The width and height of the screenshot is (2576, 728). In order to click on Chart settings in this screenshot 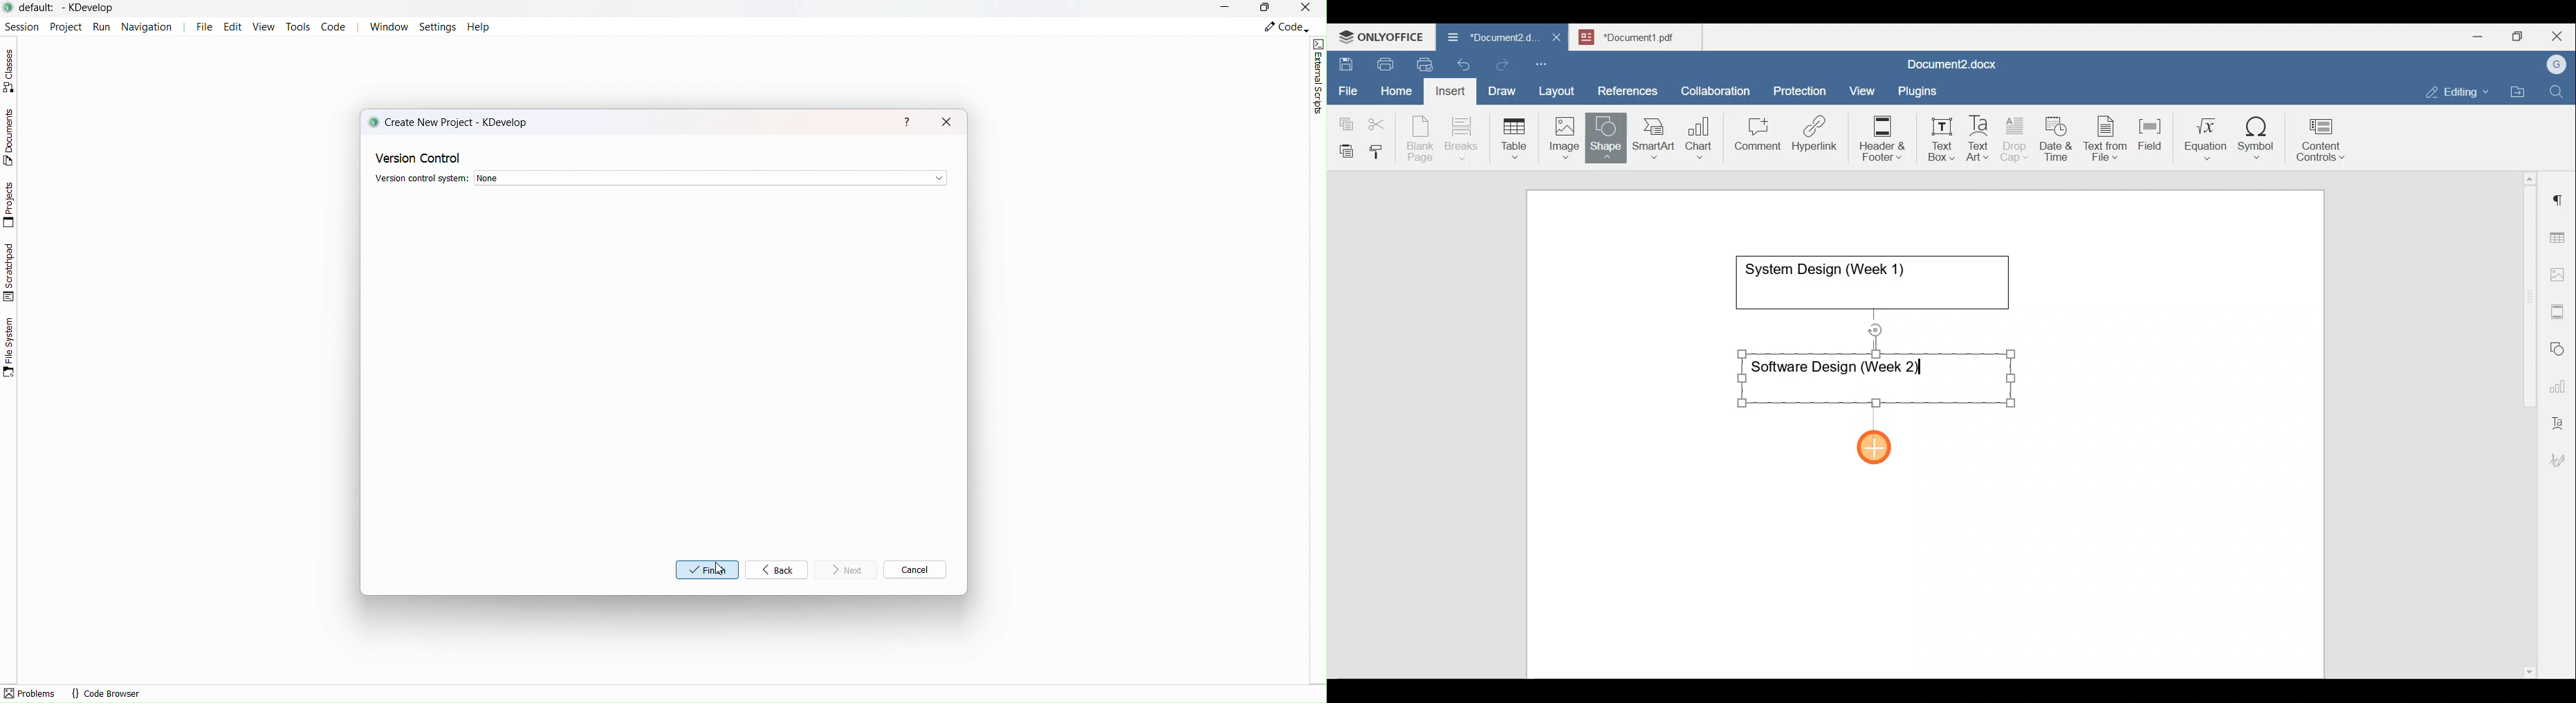, I will do `click(2561, 381)`.